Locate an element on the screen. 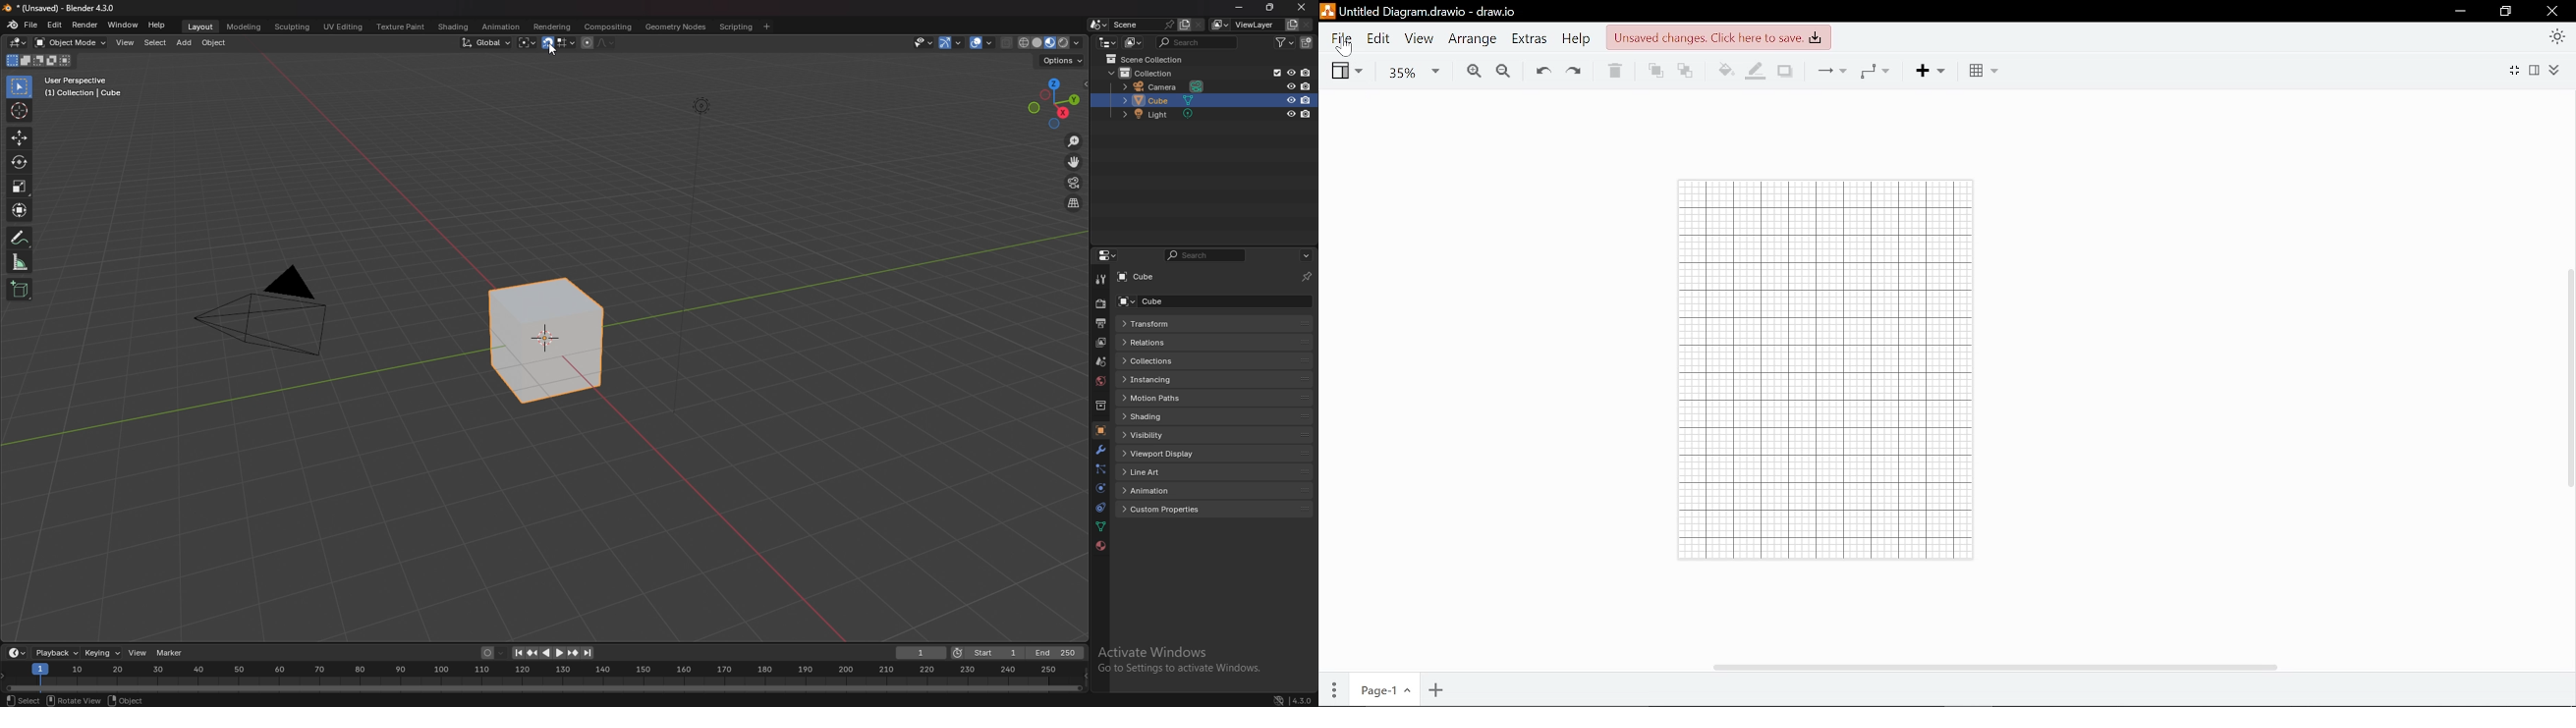 Image resolution: width=2576 pixels, height=728 pixels. scale is located at coordinates (20, 186).